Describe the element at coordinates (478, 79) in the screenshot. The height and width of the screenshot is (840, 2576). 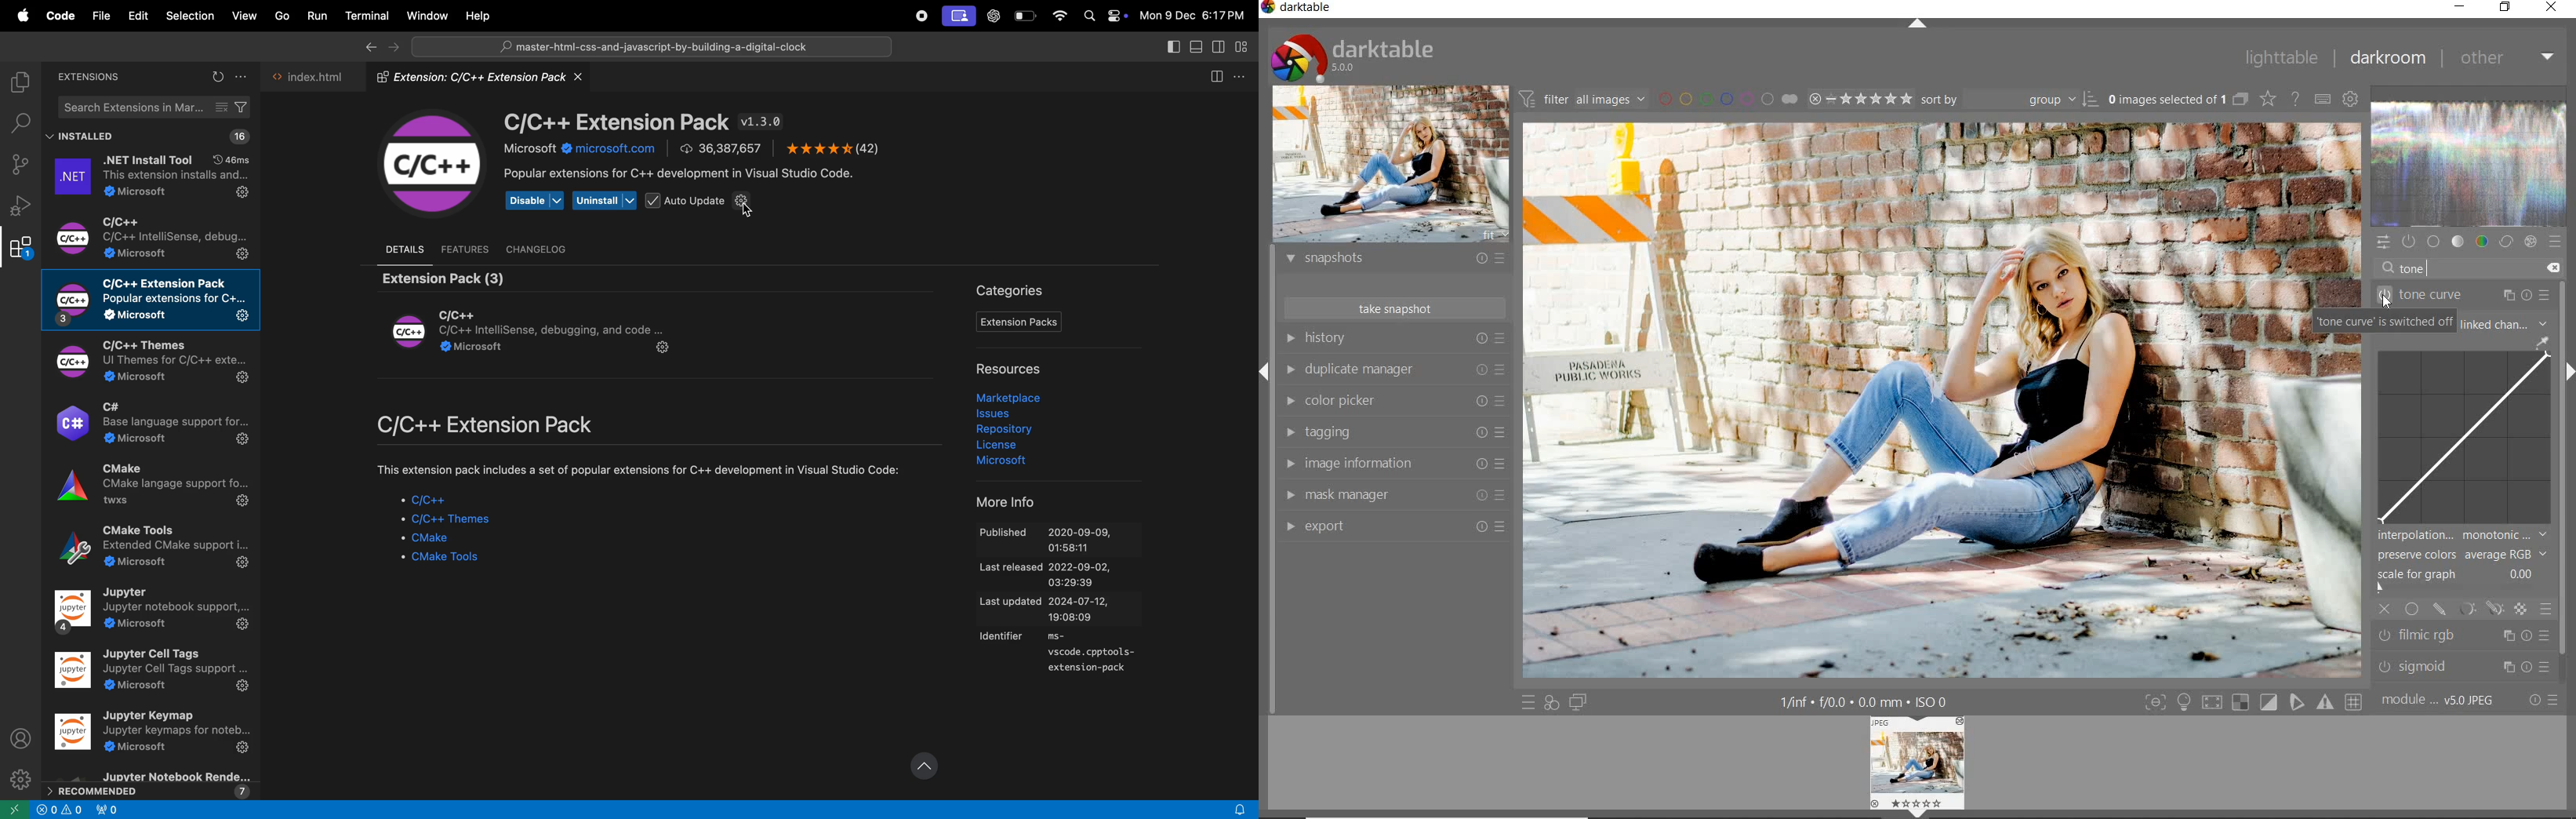
I see `Extension folder` at that location.